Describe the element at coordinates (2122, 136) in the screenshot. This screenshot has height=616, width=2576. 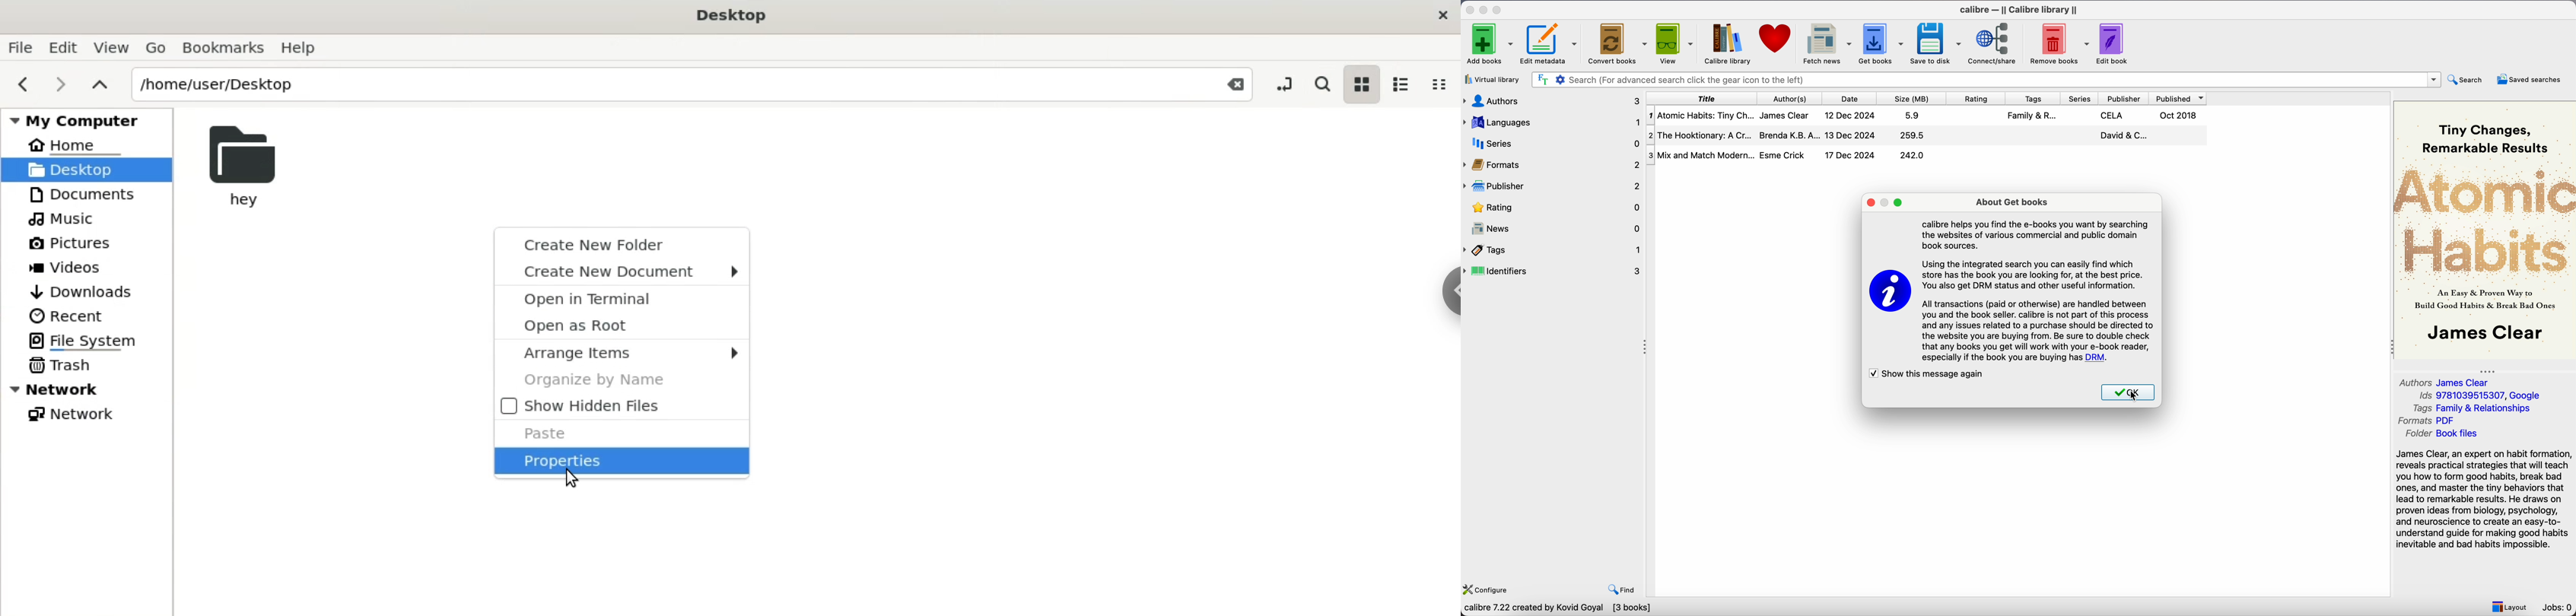
I see `David & C...` at that location.